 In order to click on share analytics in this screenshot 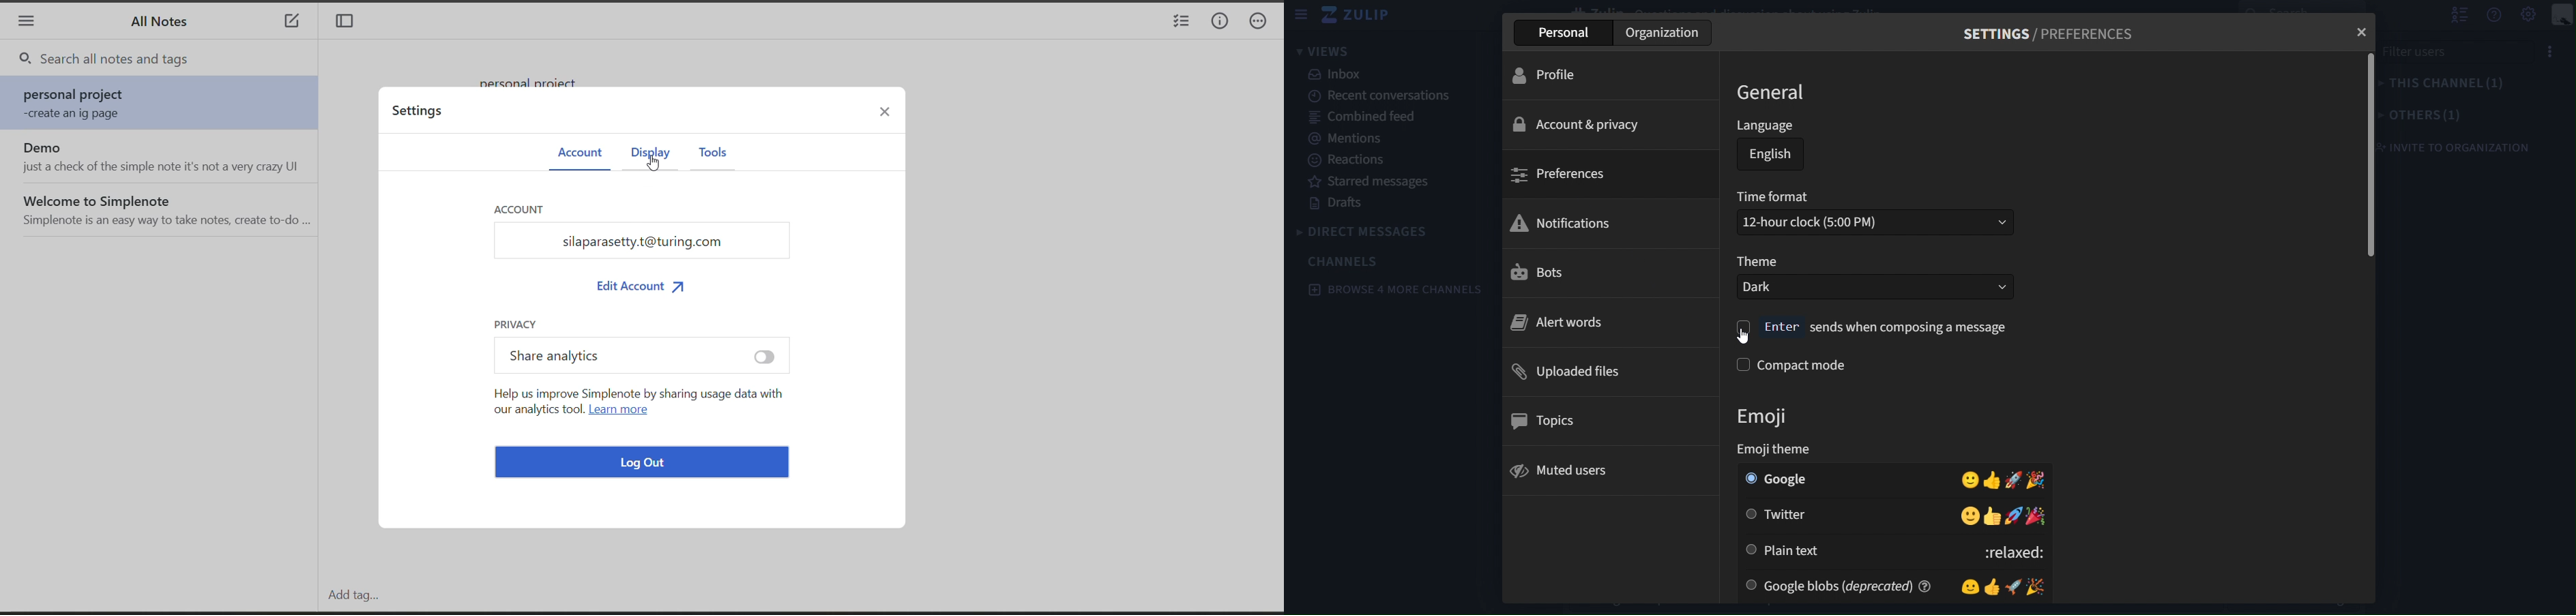, I will do `click(637, 356)`.